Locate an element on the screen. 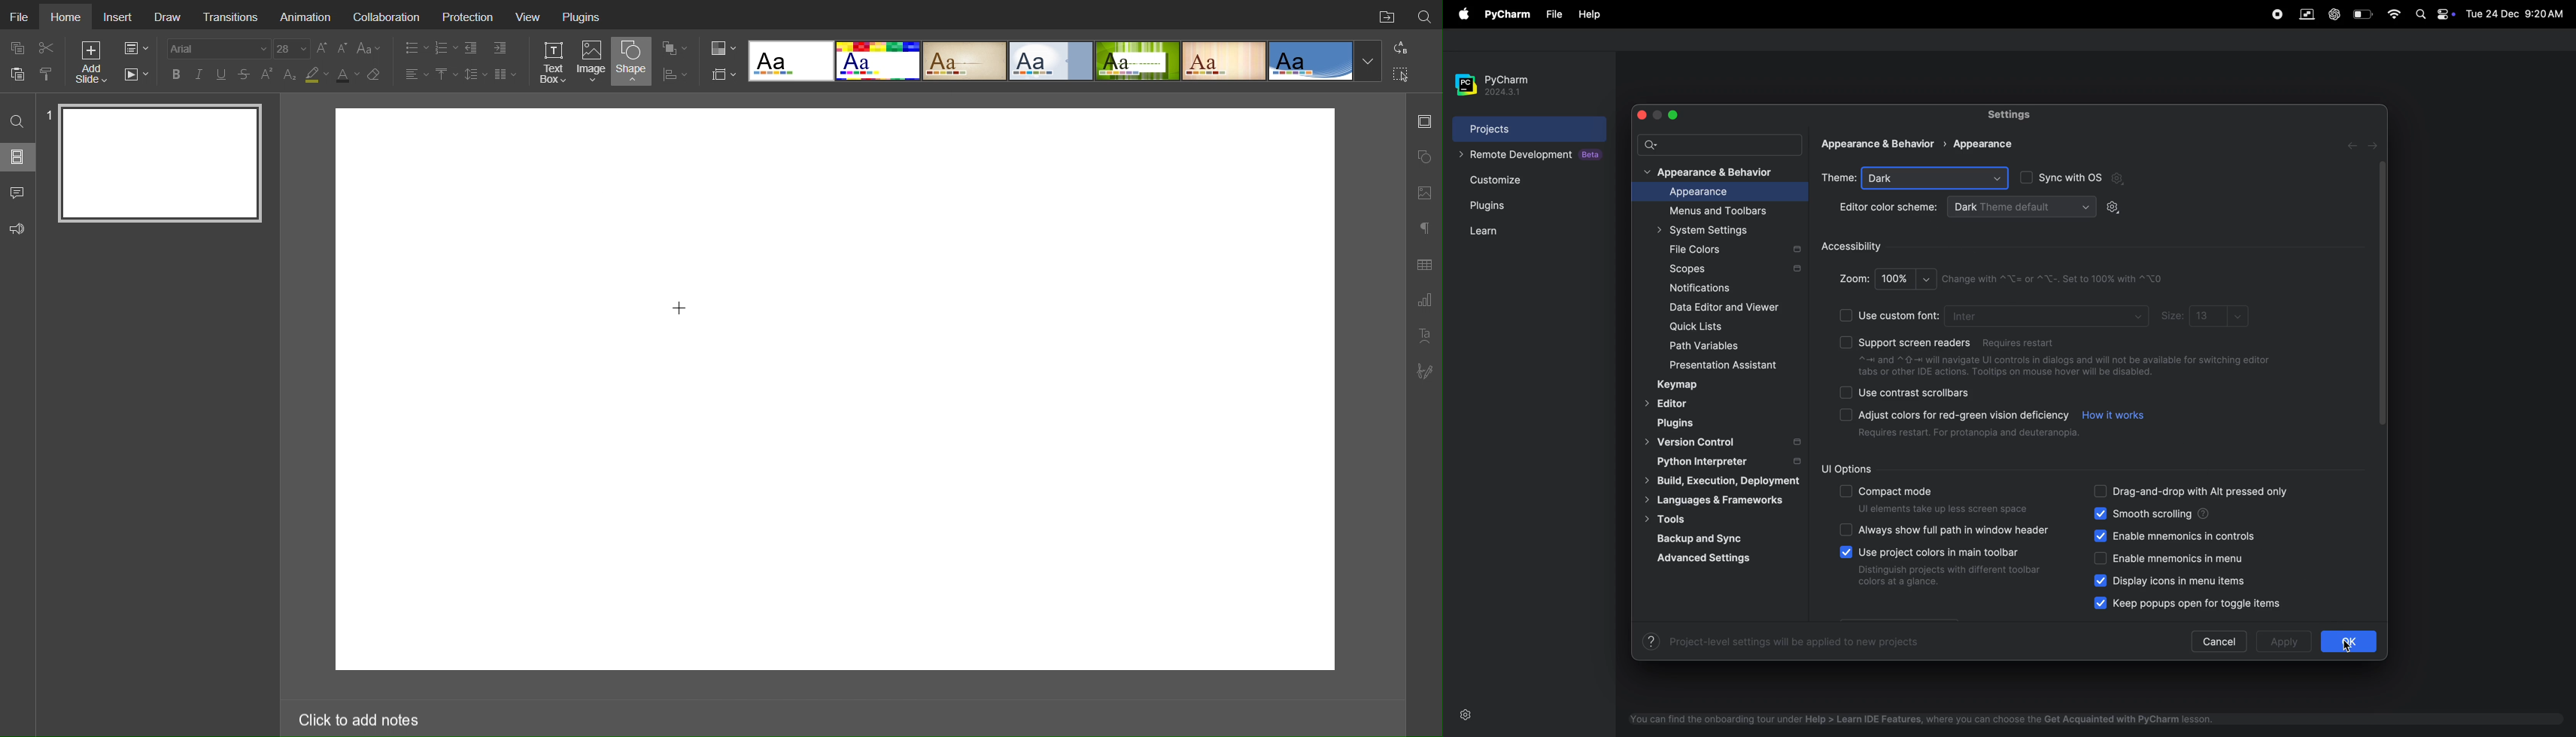 The image size is (2576, 756). View is located at coordinates (529, 17).